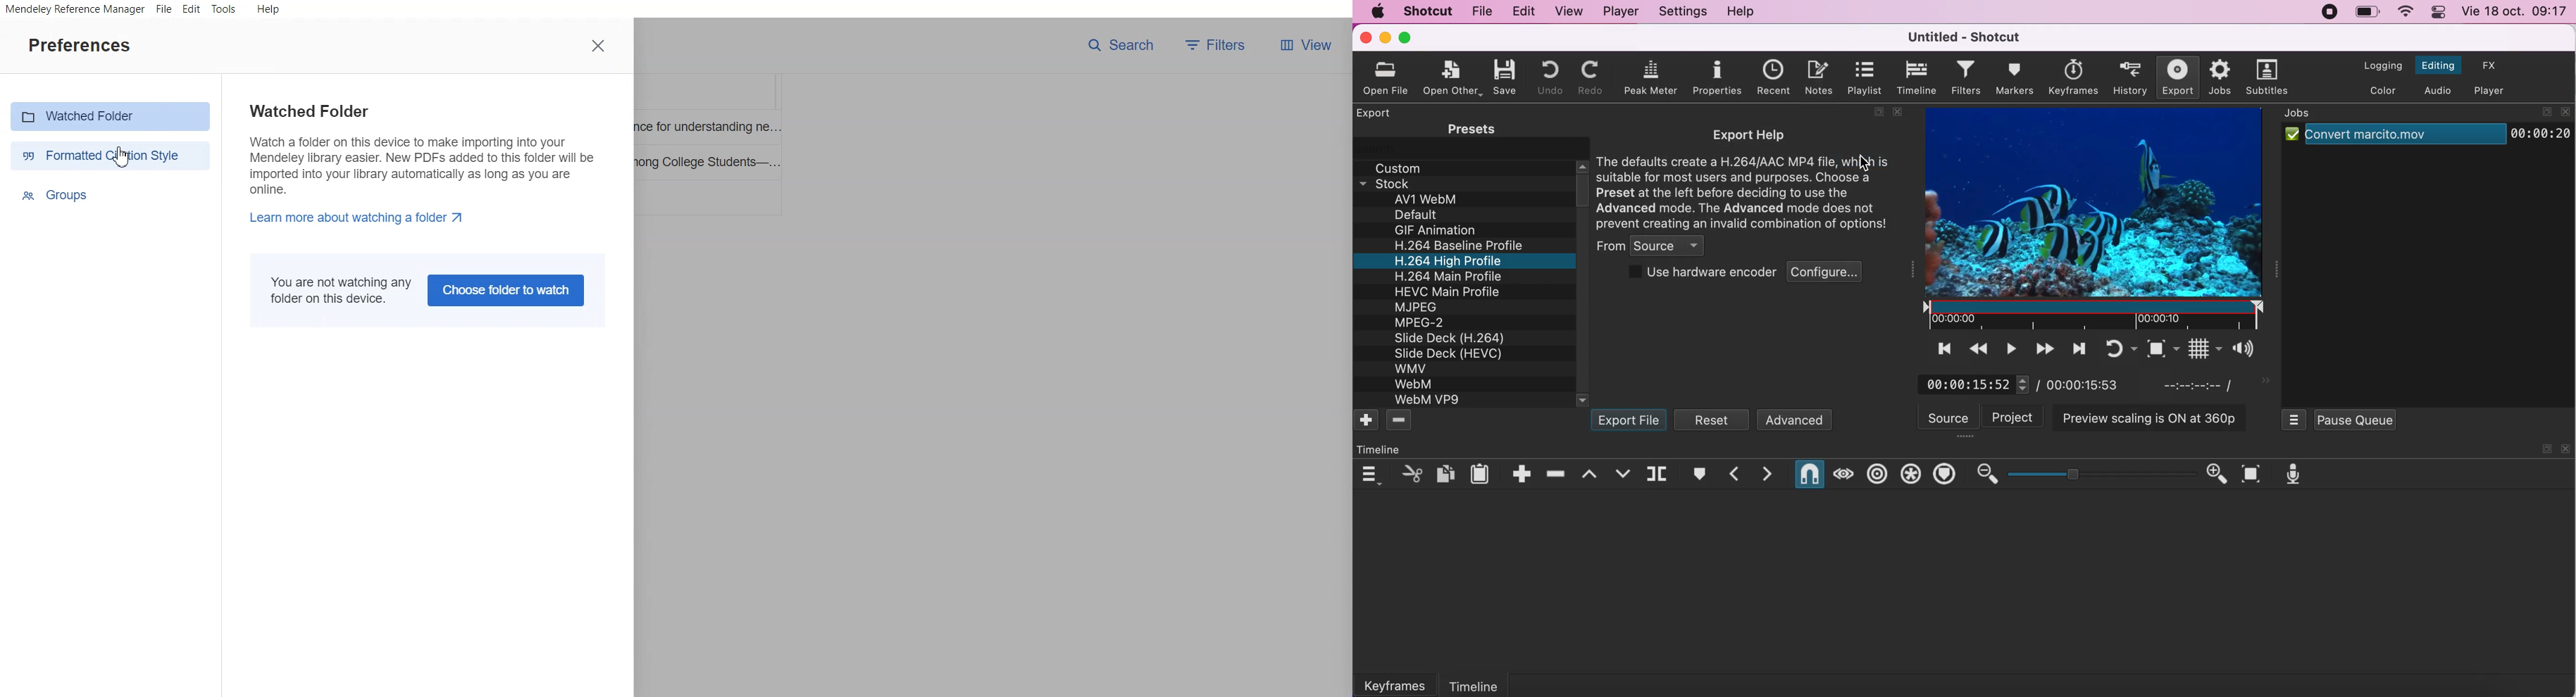 The width and height of the screenshot is (2576, 700). Describe the element at coordinates (2267, 77) in the screenshot. I see `subtitles` at that location.